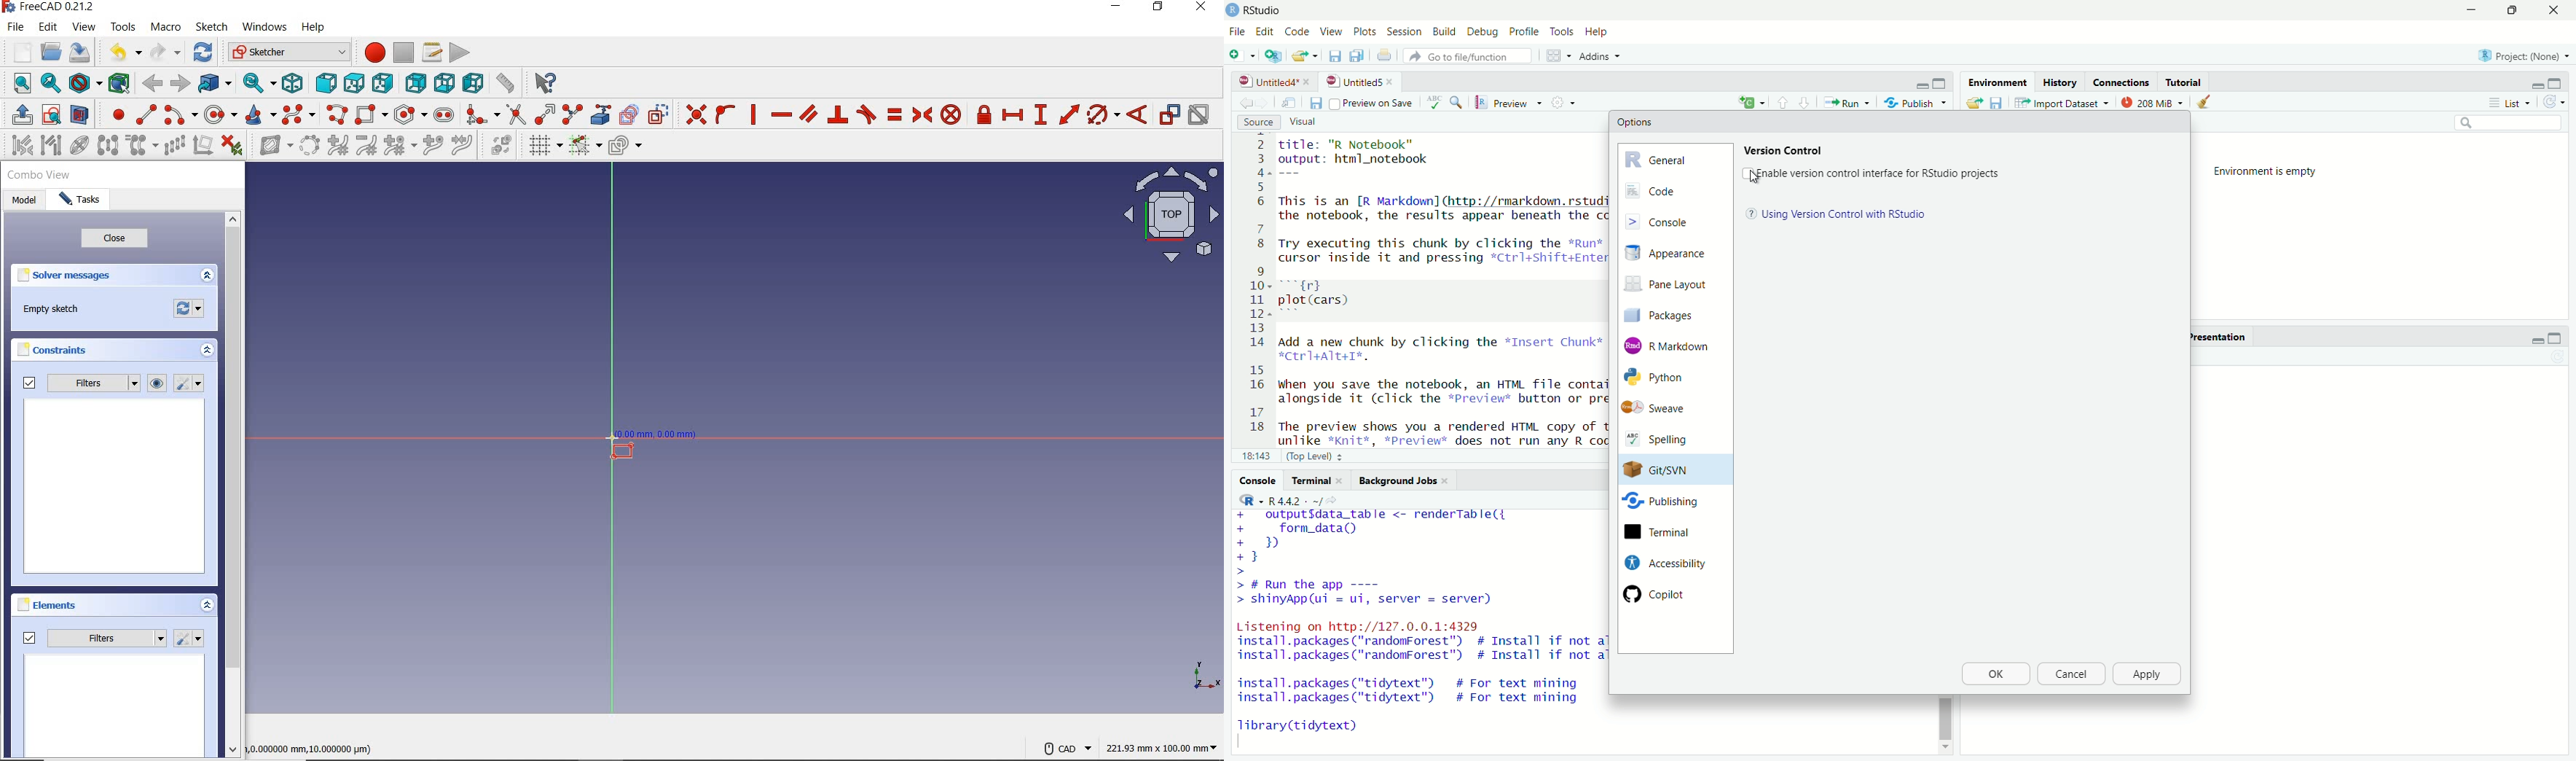 The height and width of the screenshot is (784, 2576). What do you see at coordinates (724, 114) in the screenshot?
I see `constrain point onto object` at bounding box center [724, 114].